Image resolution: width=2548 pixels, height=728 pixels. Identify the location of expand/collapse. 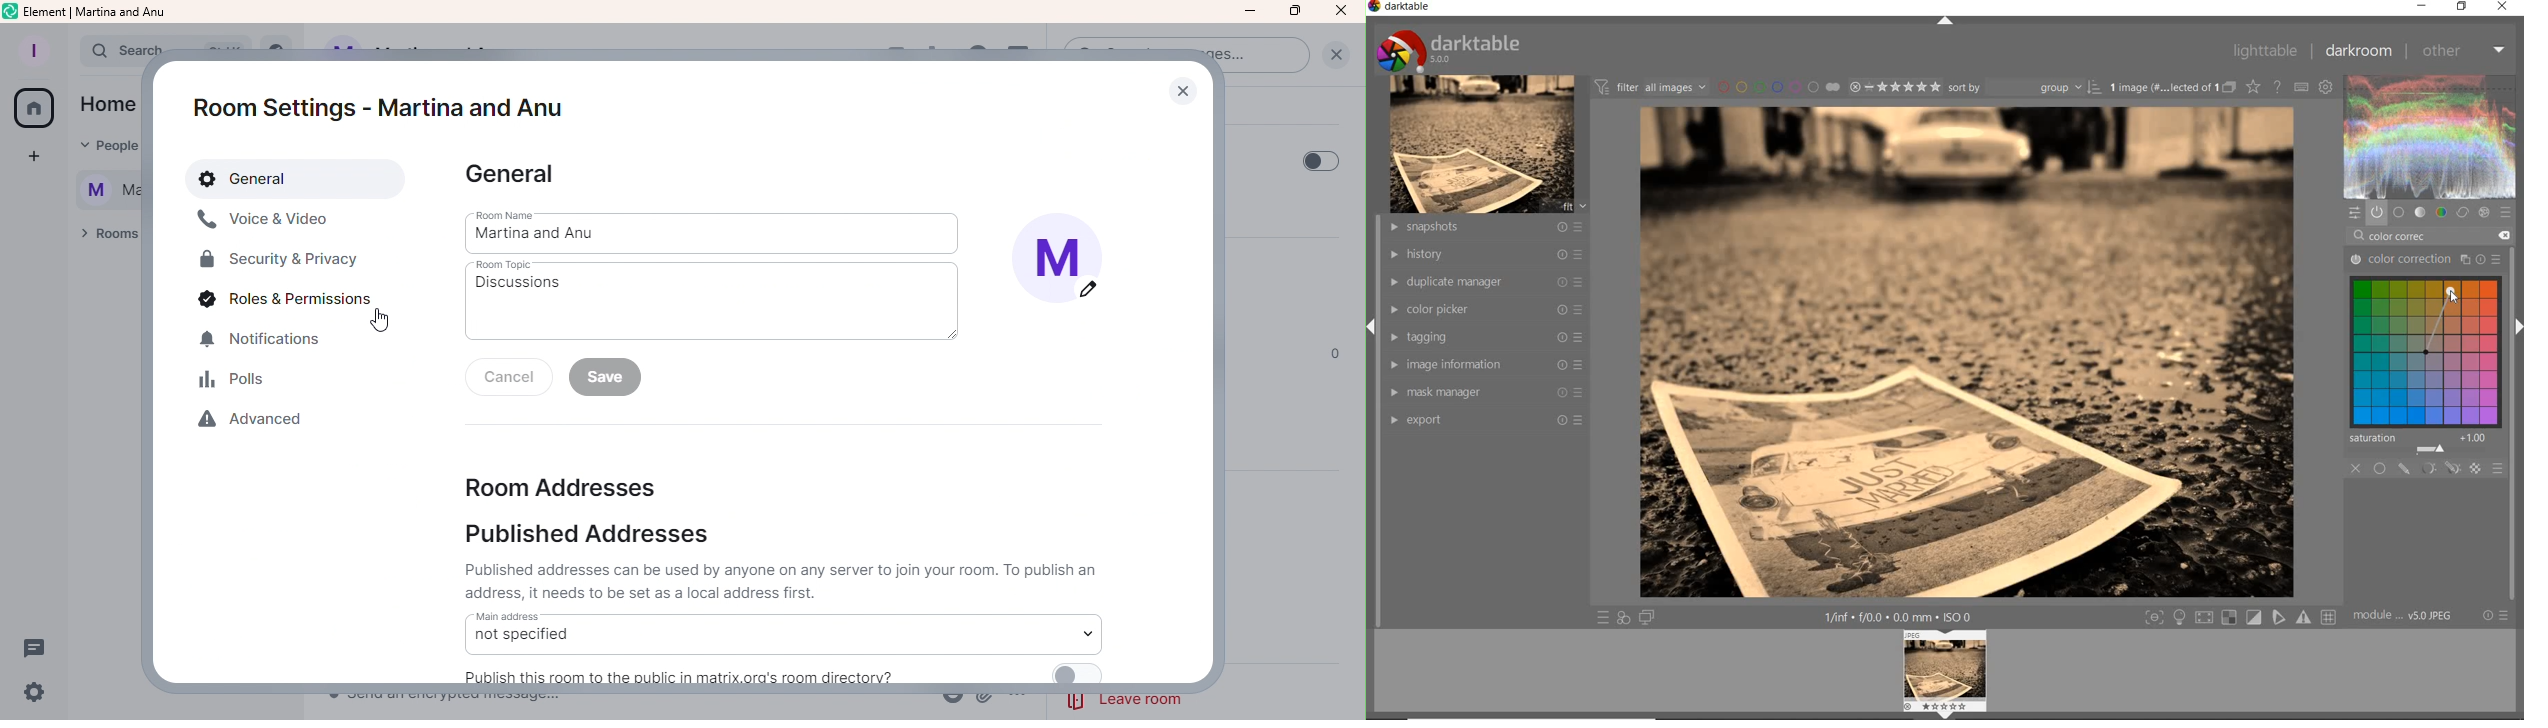
(1373, 328).